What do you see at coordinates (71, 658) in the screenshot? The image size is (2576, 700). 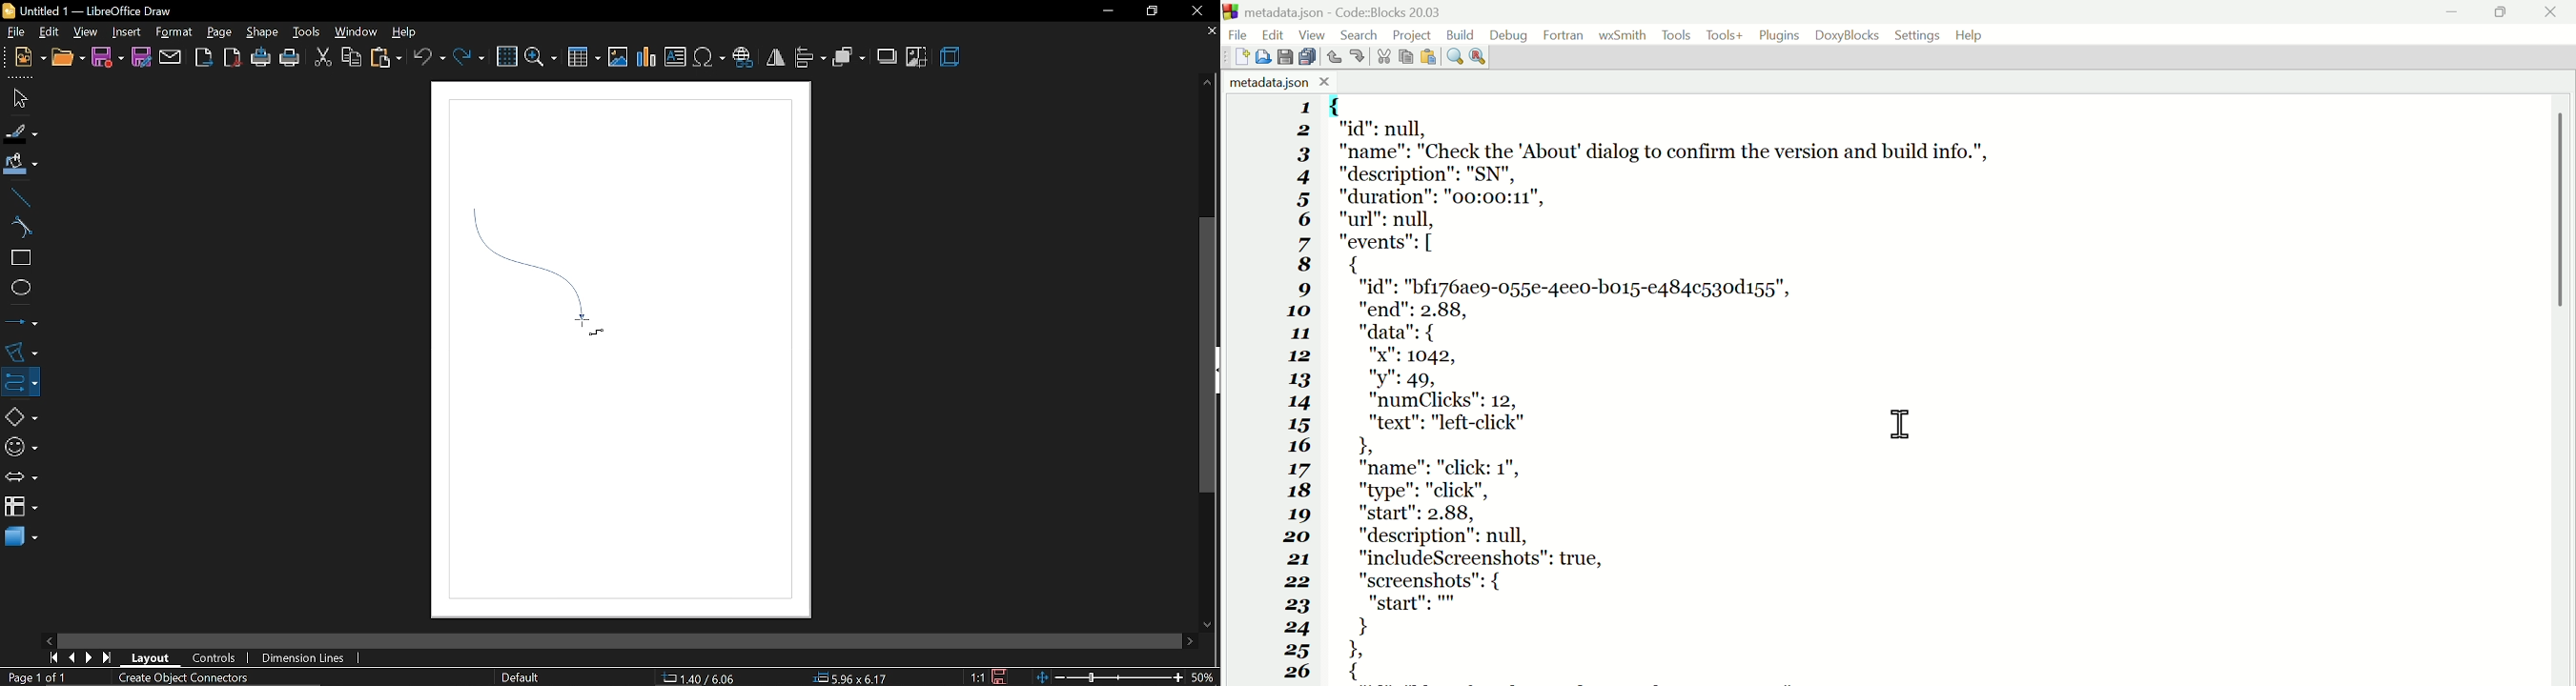 I see `previous page` at bounding box center [71, 658].